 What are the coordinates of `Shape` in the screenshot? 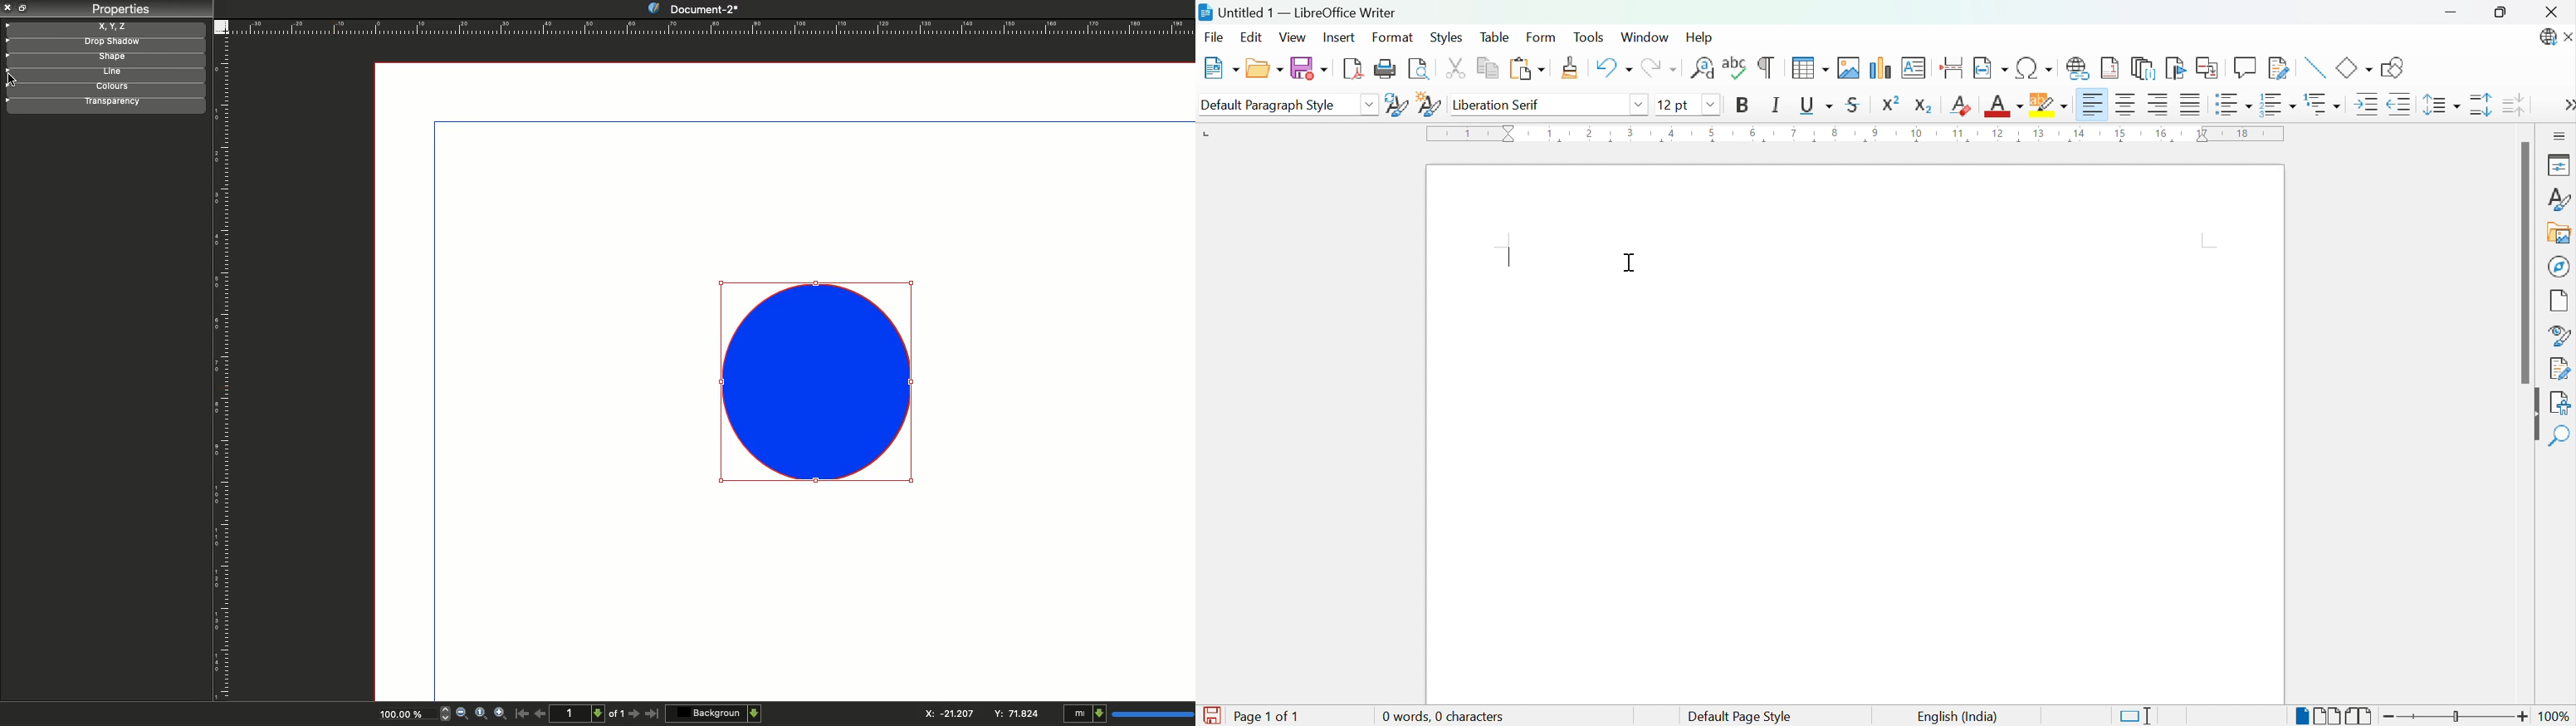 It's located at (104, 59).